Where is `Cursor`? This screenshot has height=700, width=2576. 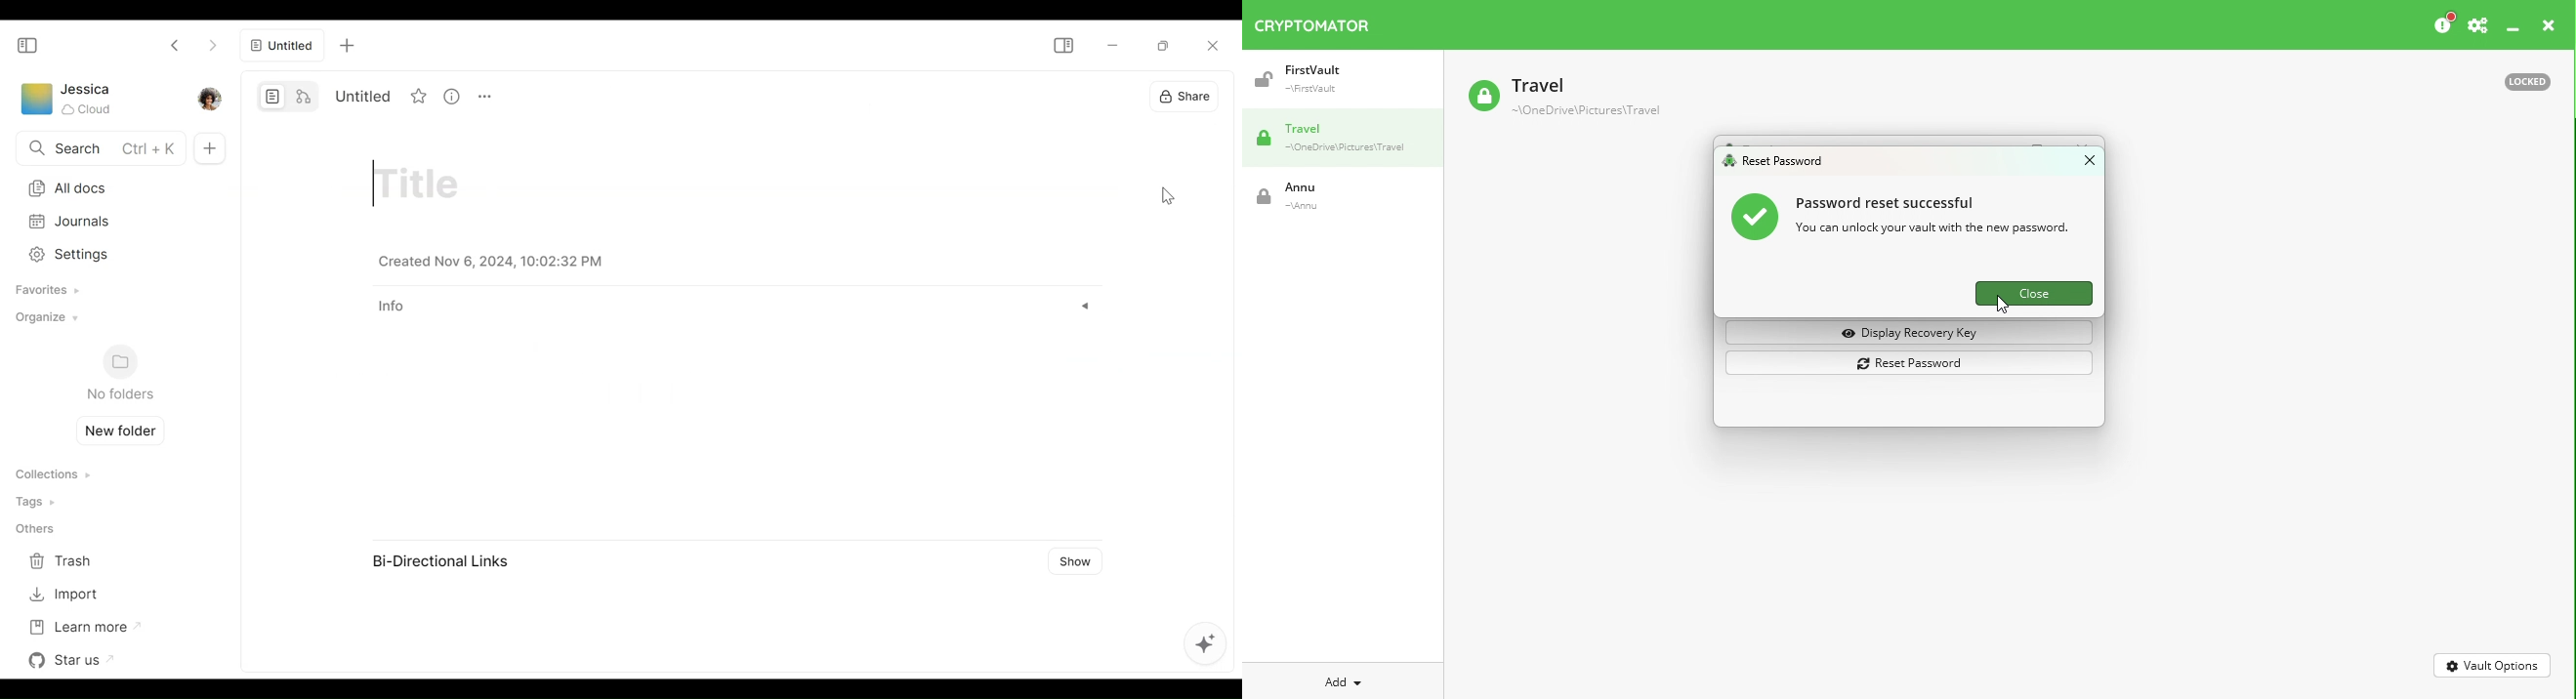
Cursor is located at coordinates (2000, 305).